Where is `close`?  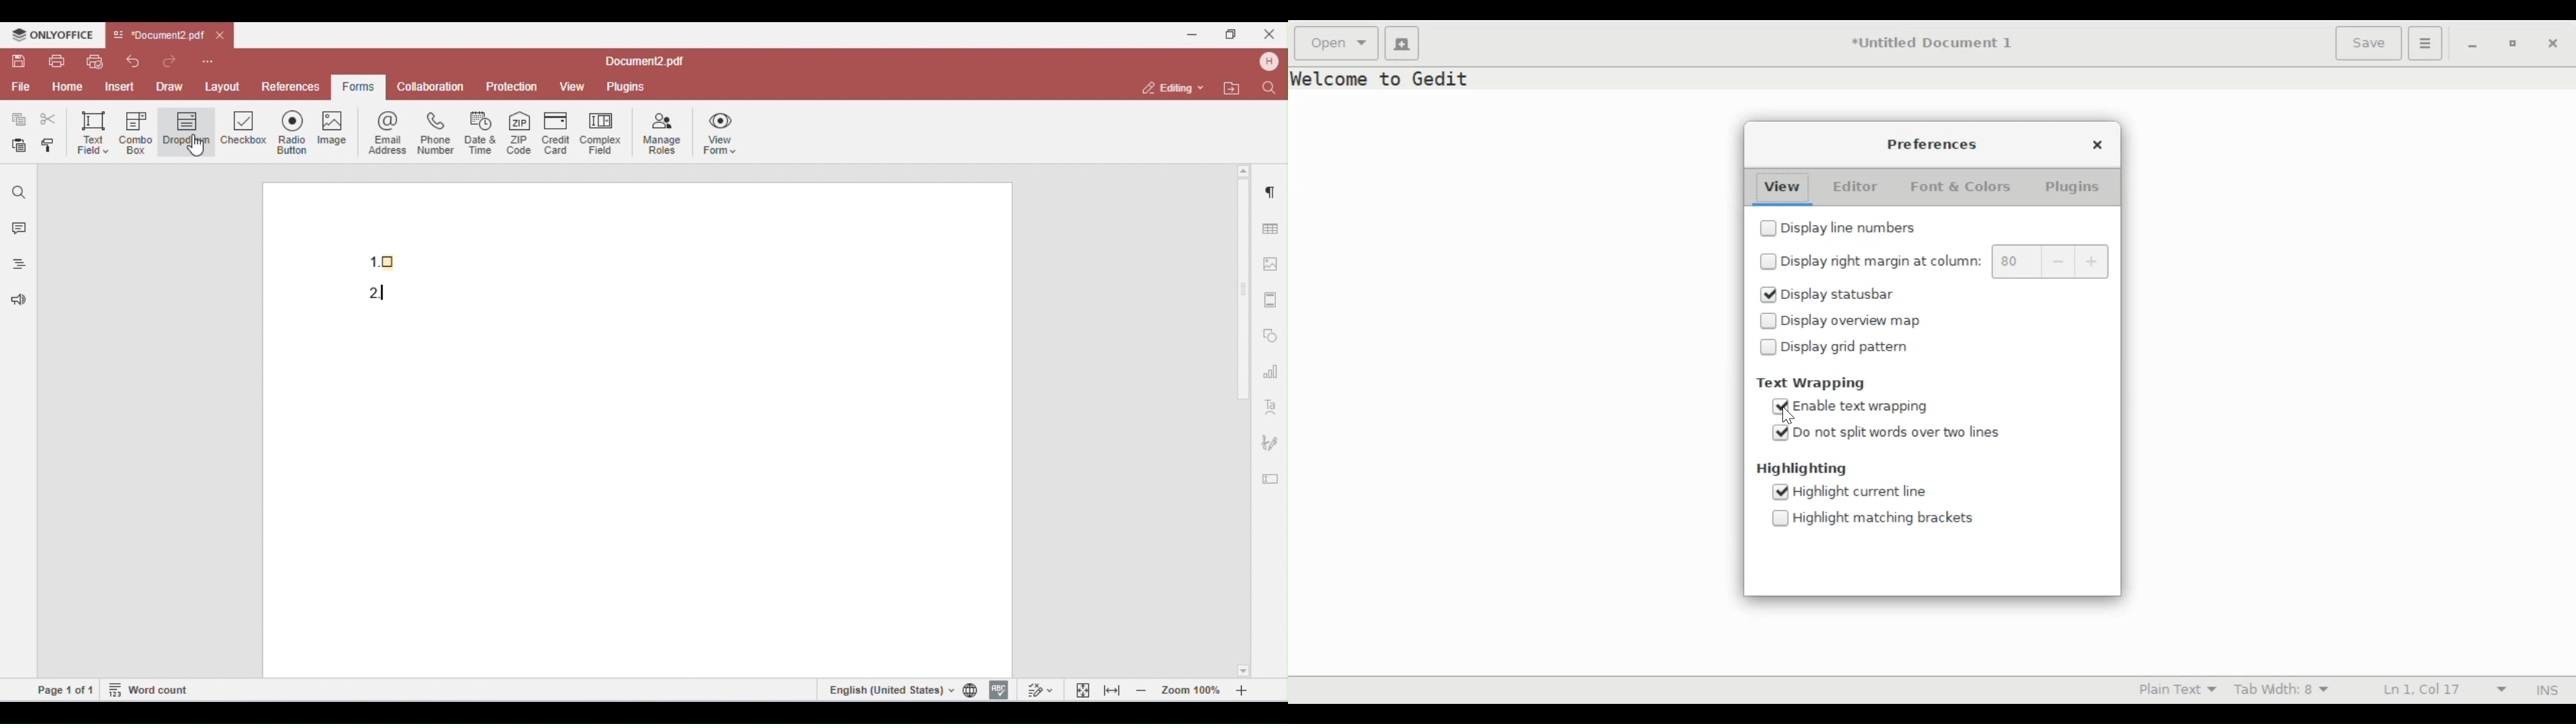 close is located at coordinates (2099, 144).